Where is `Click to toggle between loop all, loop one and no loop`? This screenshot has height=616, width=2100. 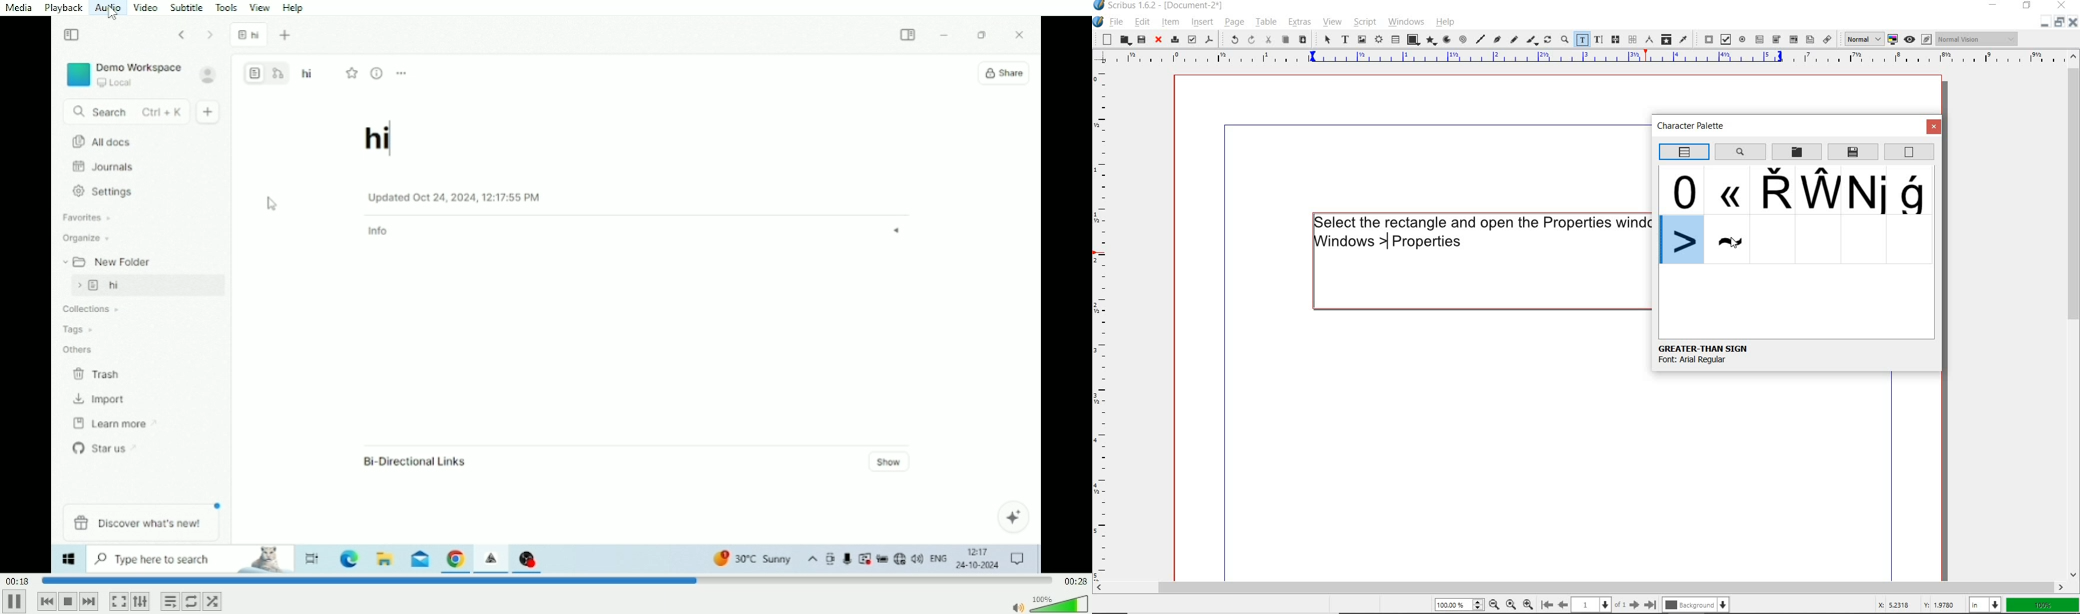 Click to toggle between loop all, loop one and no loop is located at coordinates (191, 601).